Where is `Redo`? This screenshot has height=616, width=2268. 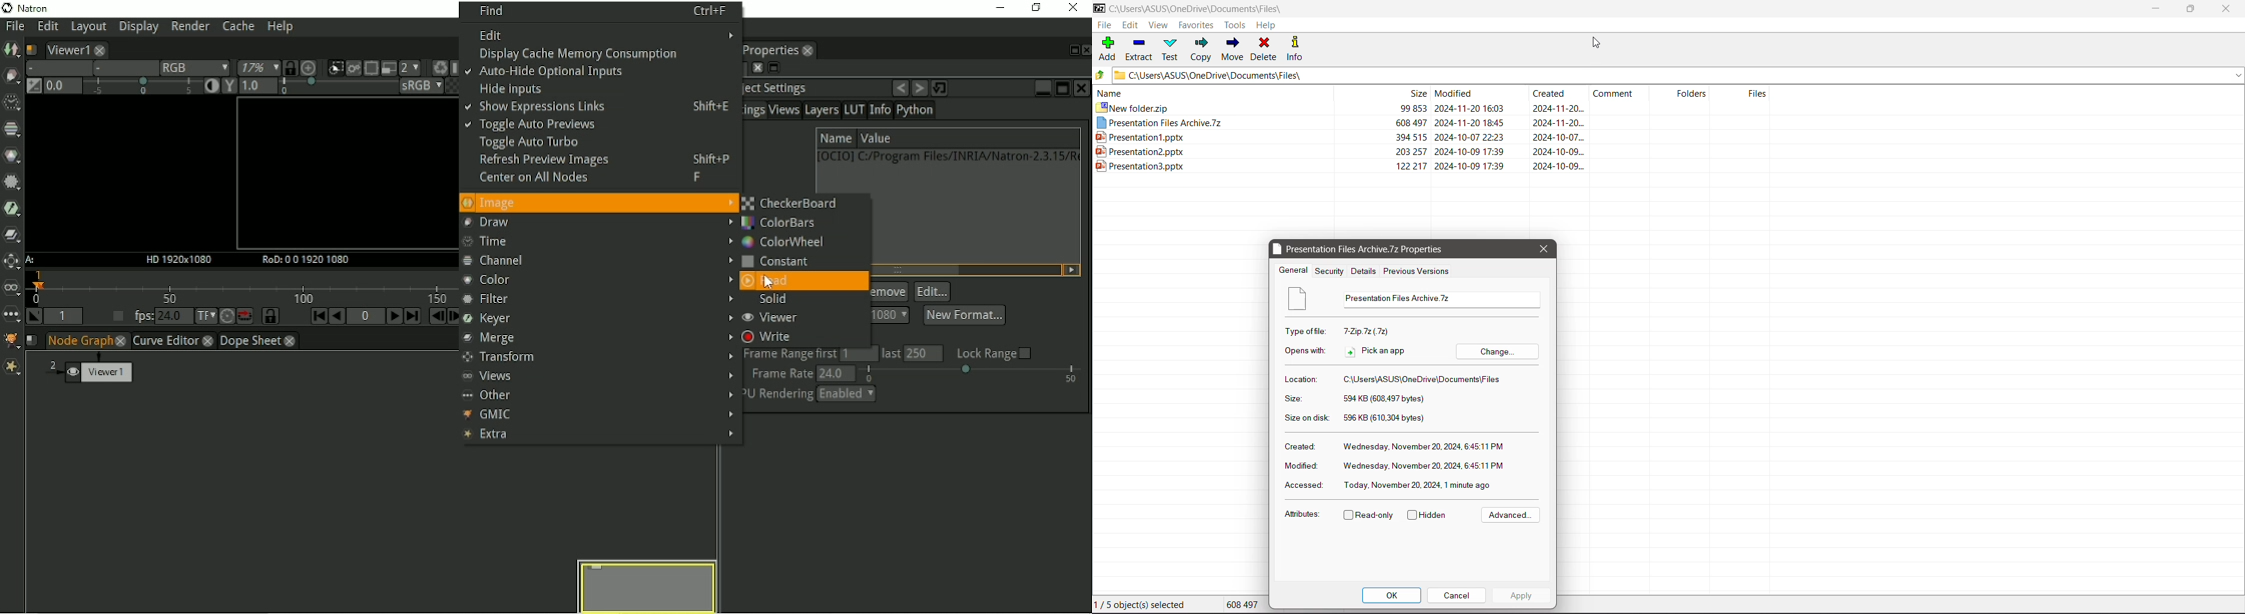 Redo is located at coordinates (919, 88).